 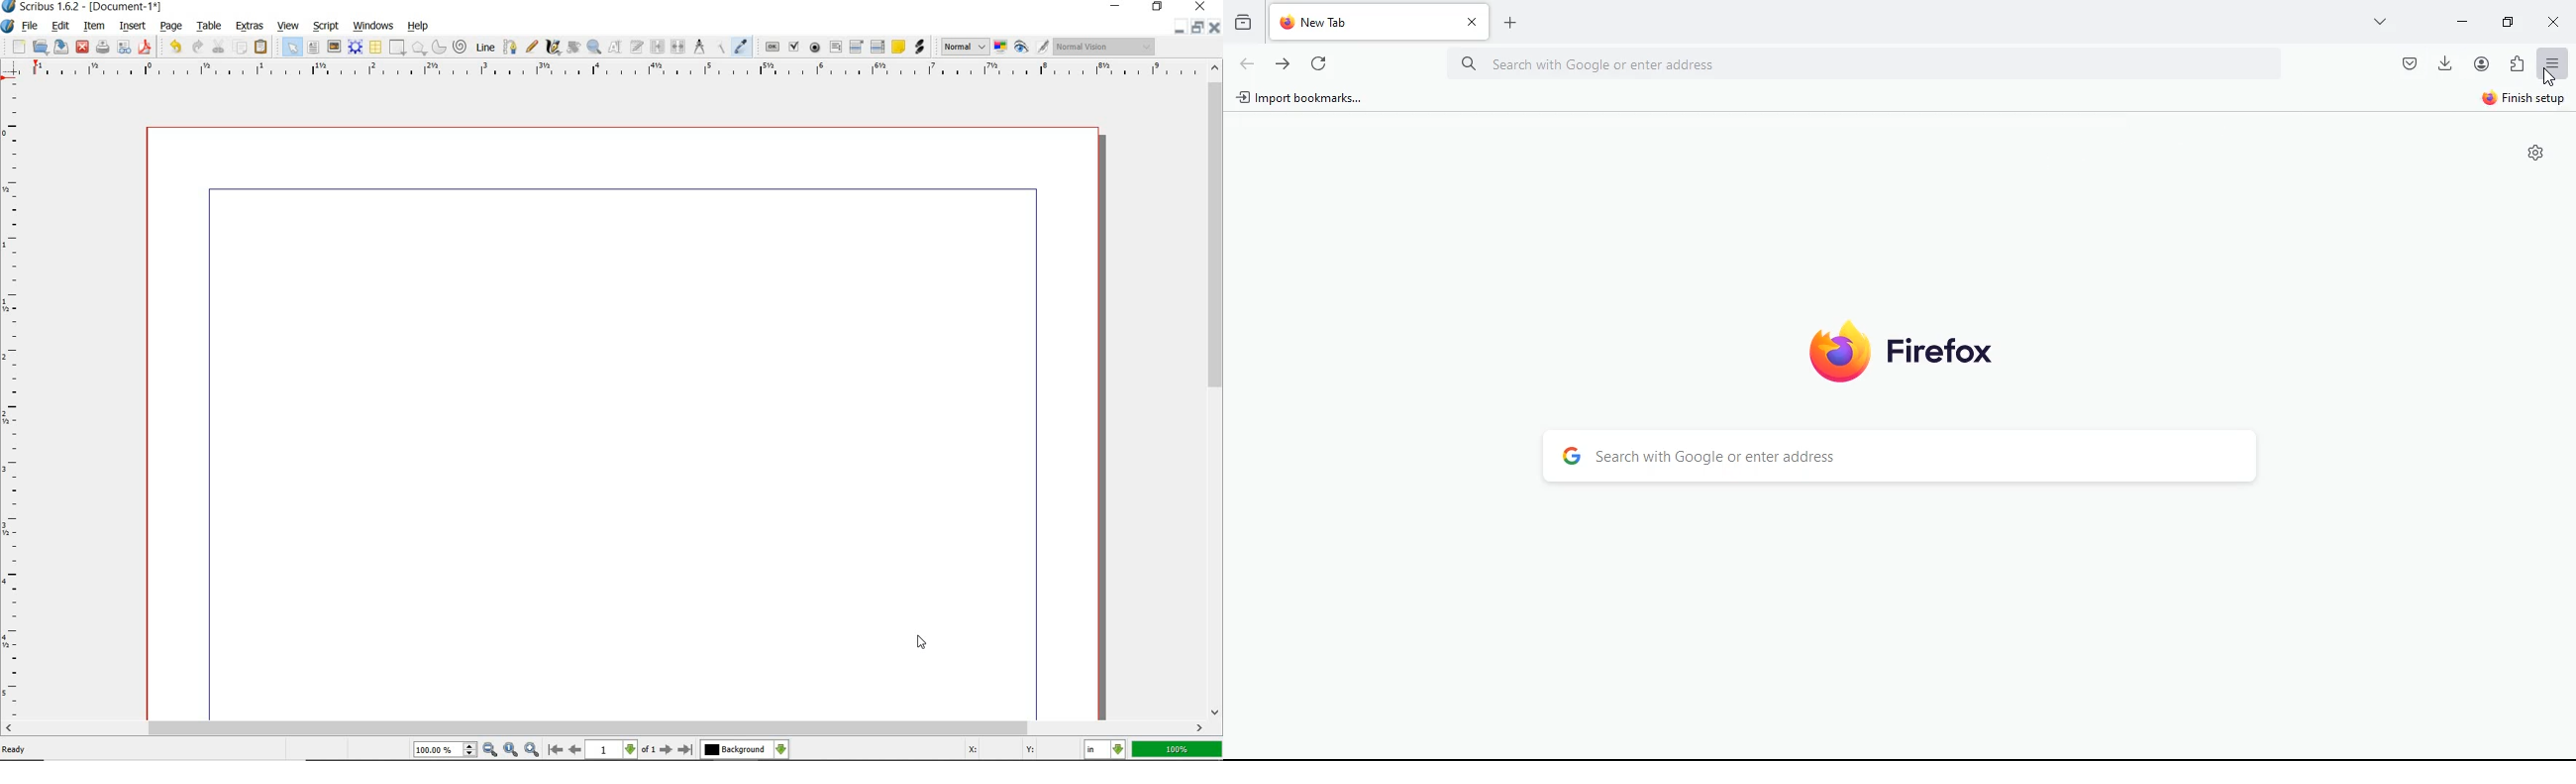 I want to click on close, so click(x=82, y=46).